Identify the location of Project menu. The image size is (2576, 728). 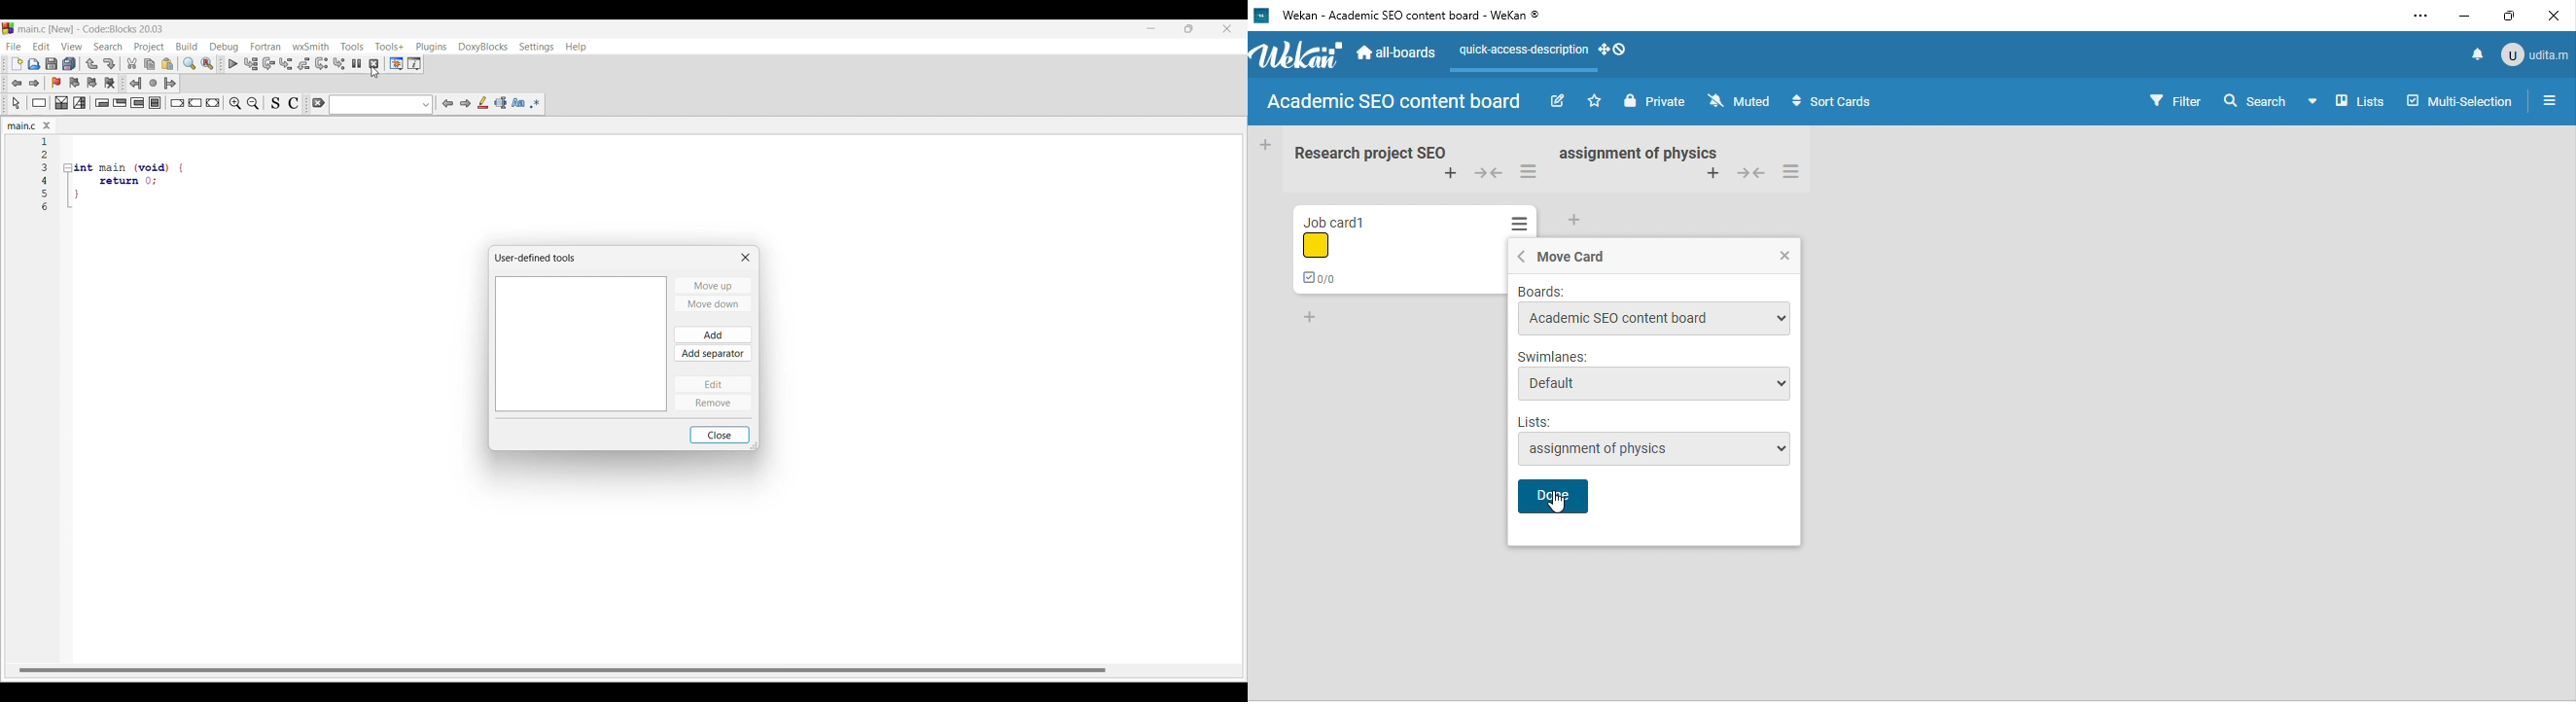
(150, 47).